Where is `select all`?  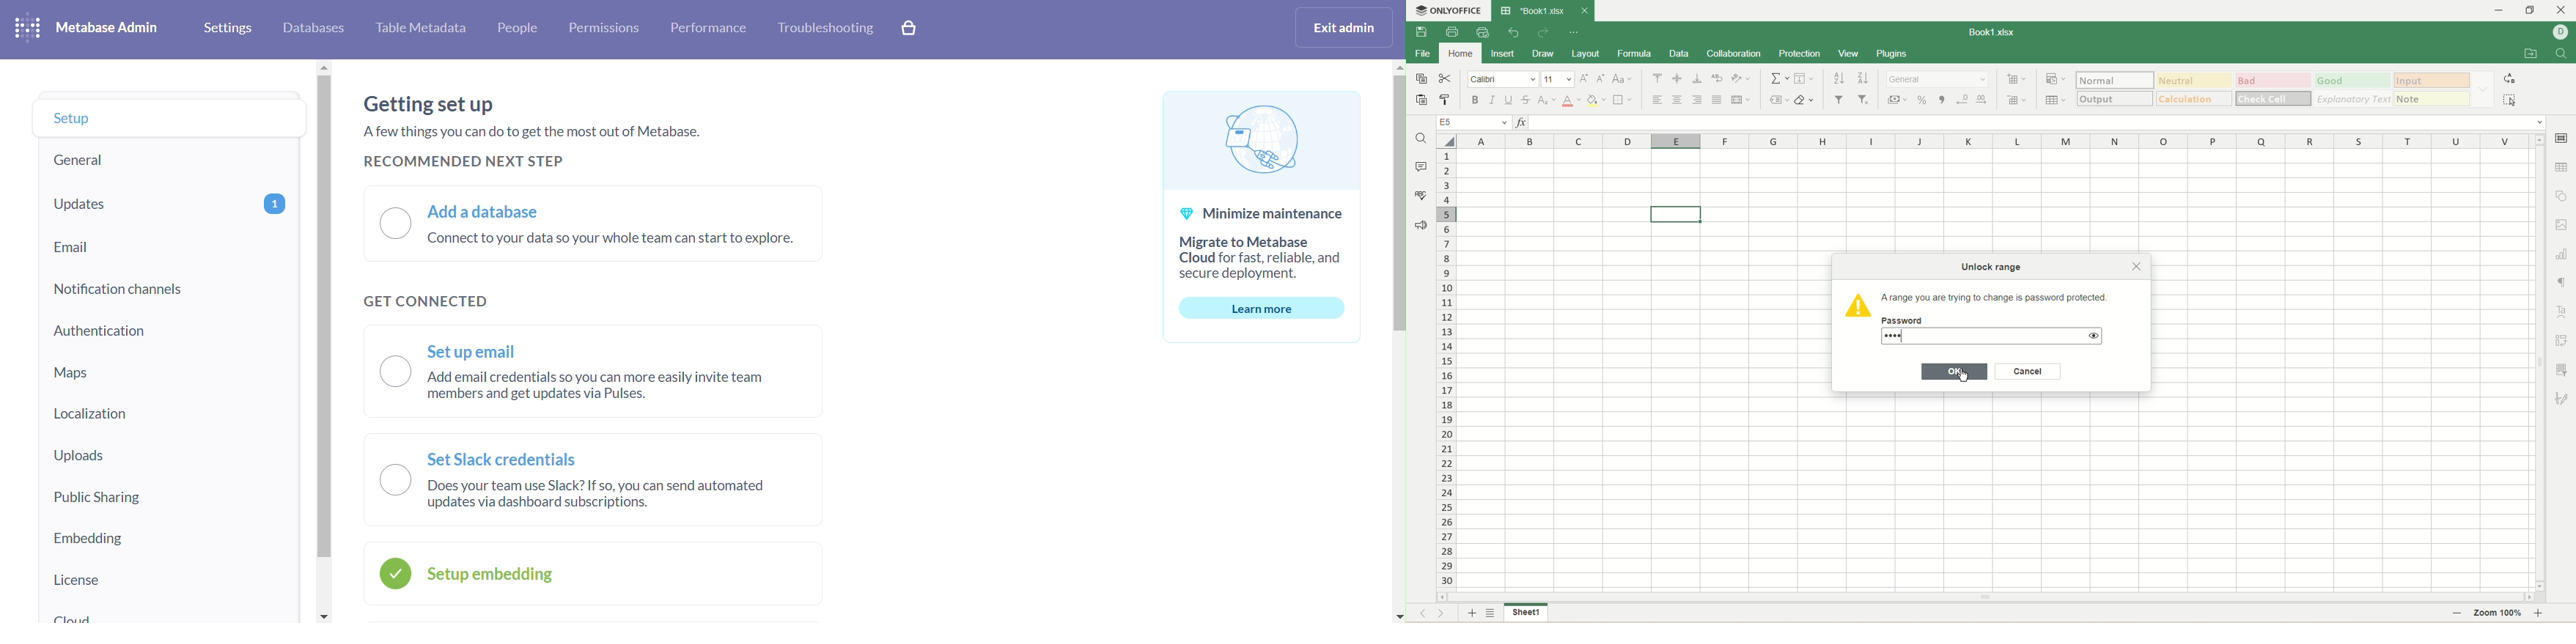
select all is located at coordinates (1446, 141).